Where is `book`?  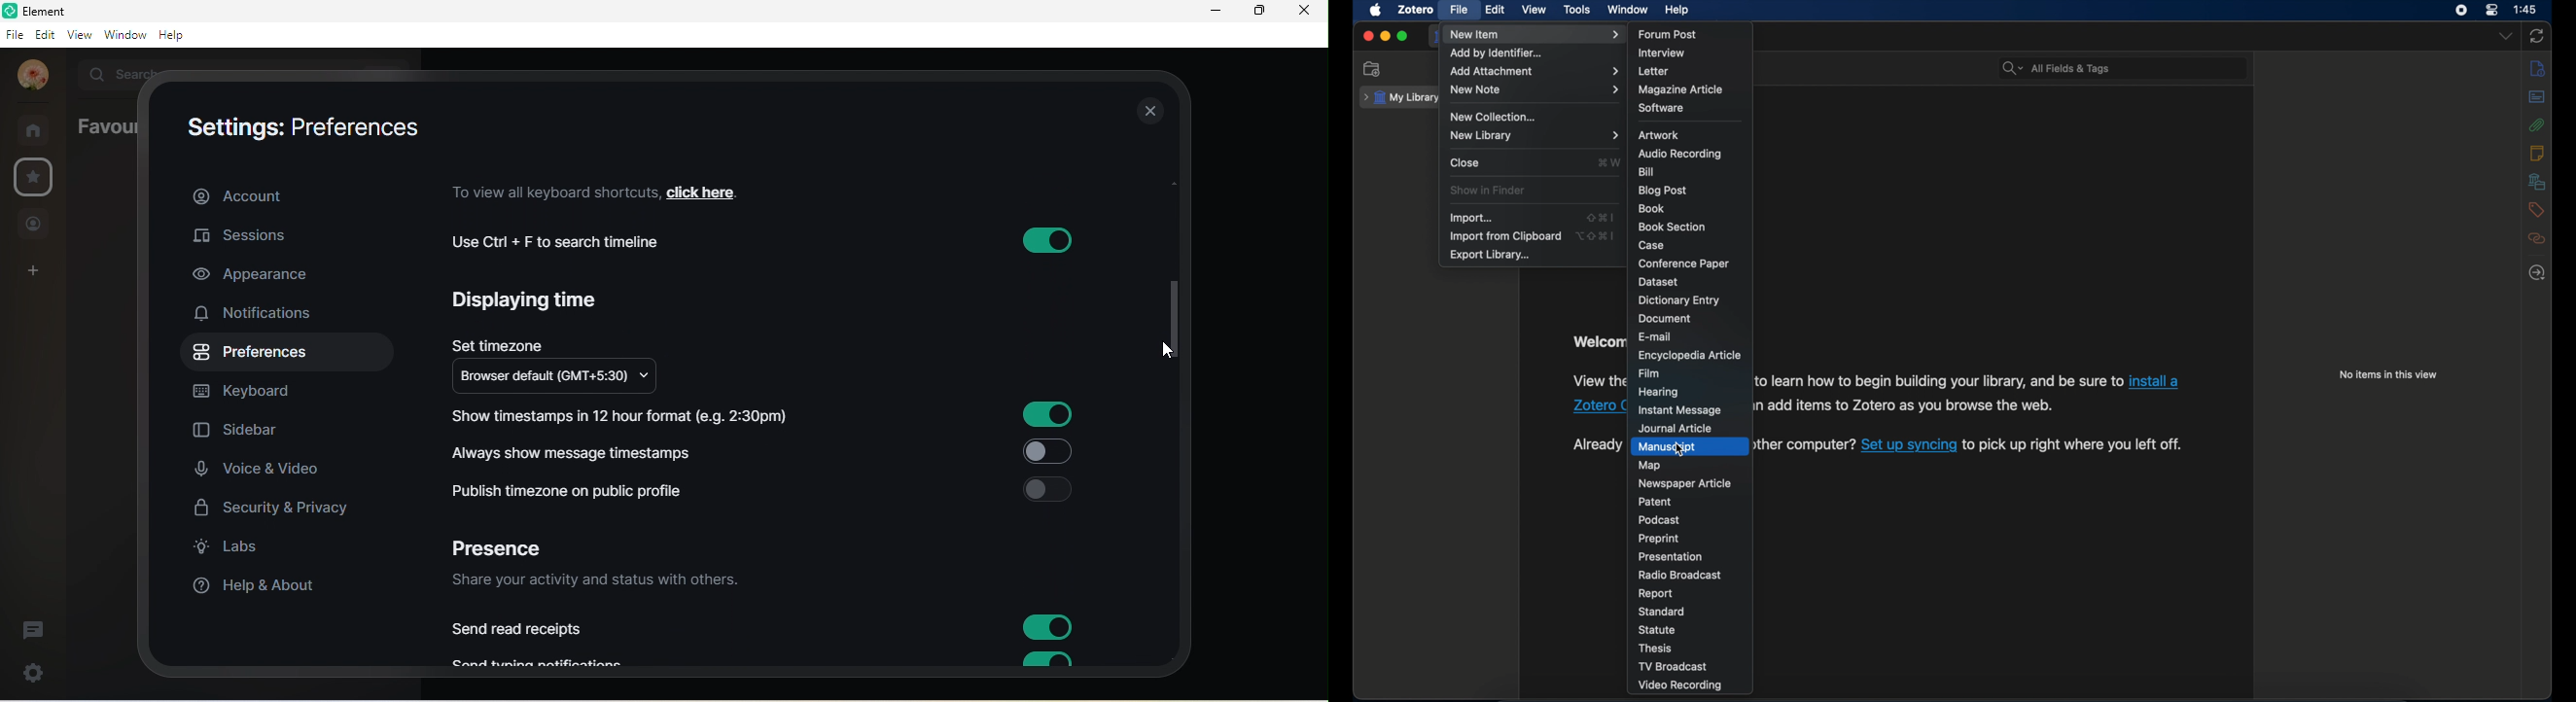
book is located at coordinates (1651, 208).